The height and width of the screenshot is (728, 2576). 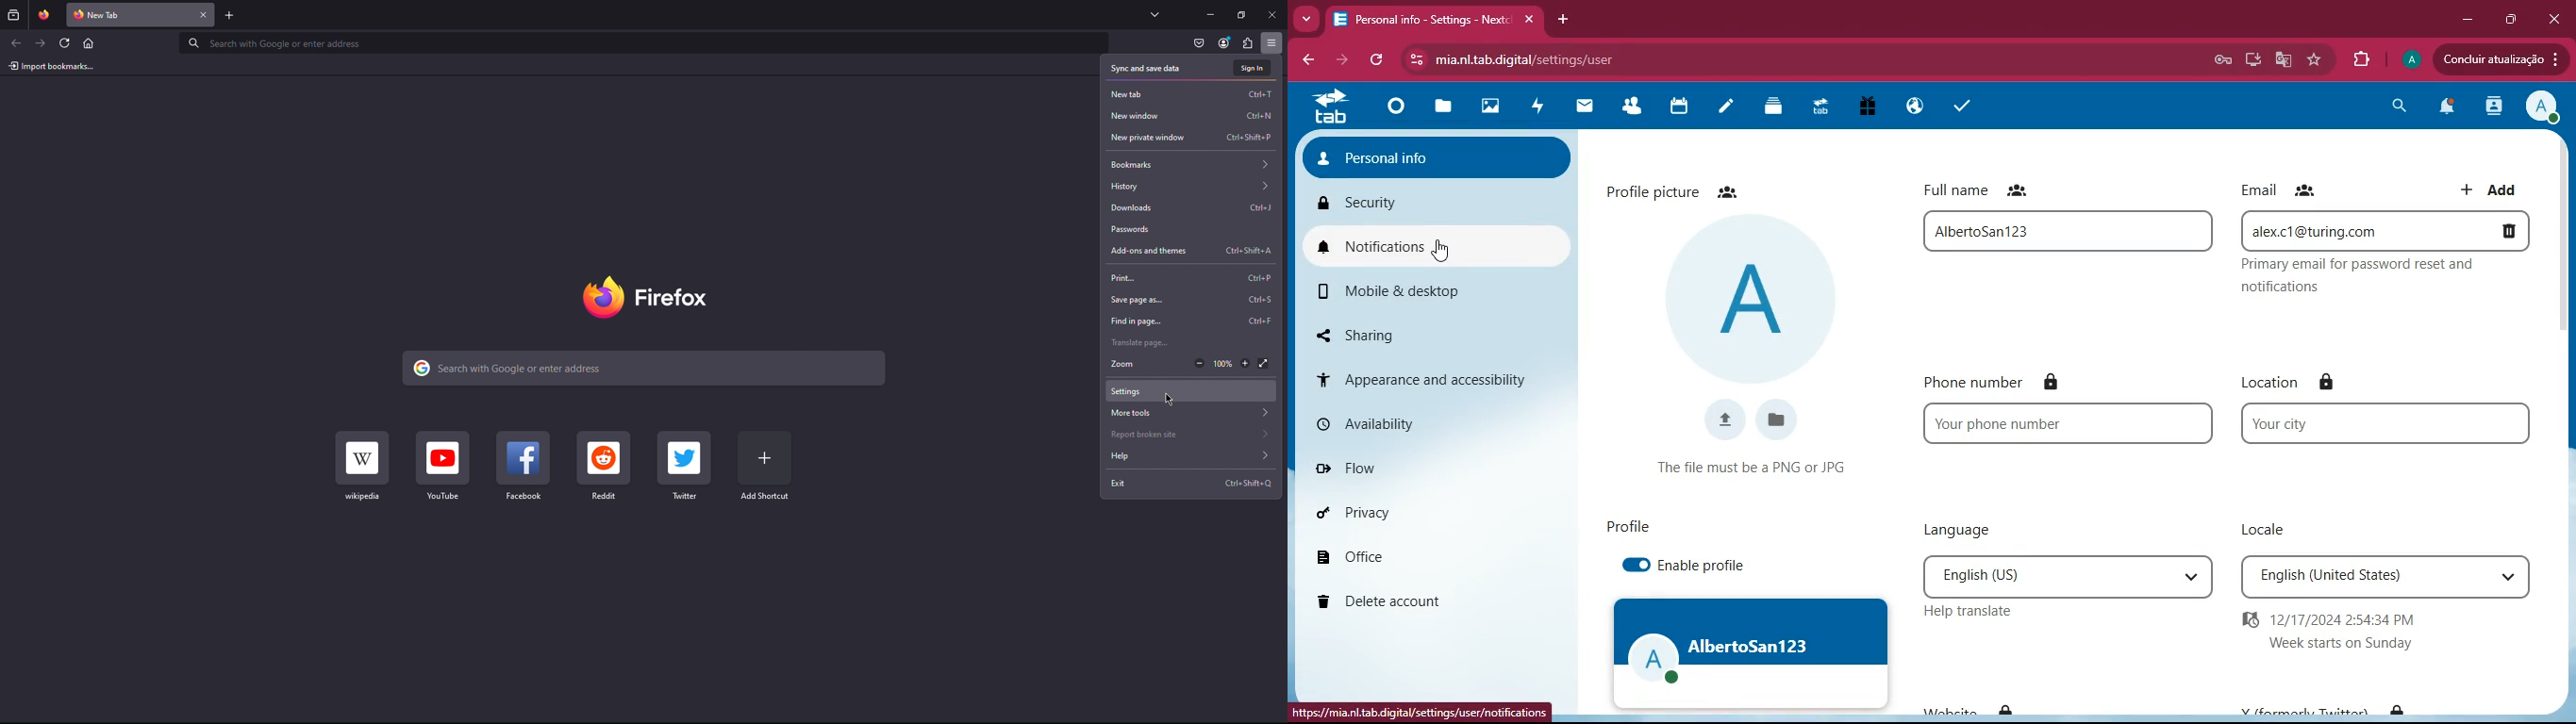 I want to click on Past browsing, so click(x=13, y=15).